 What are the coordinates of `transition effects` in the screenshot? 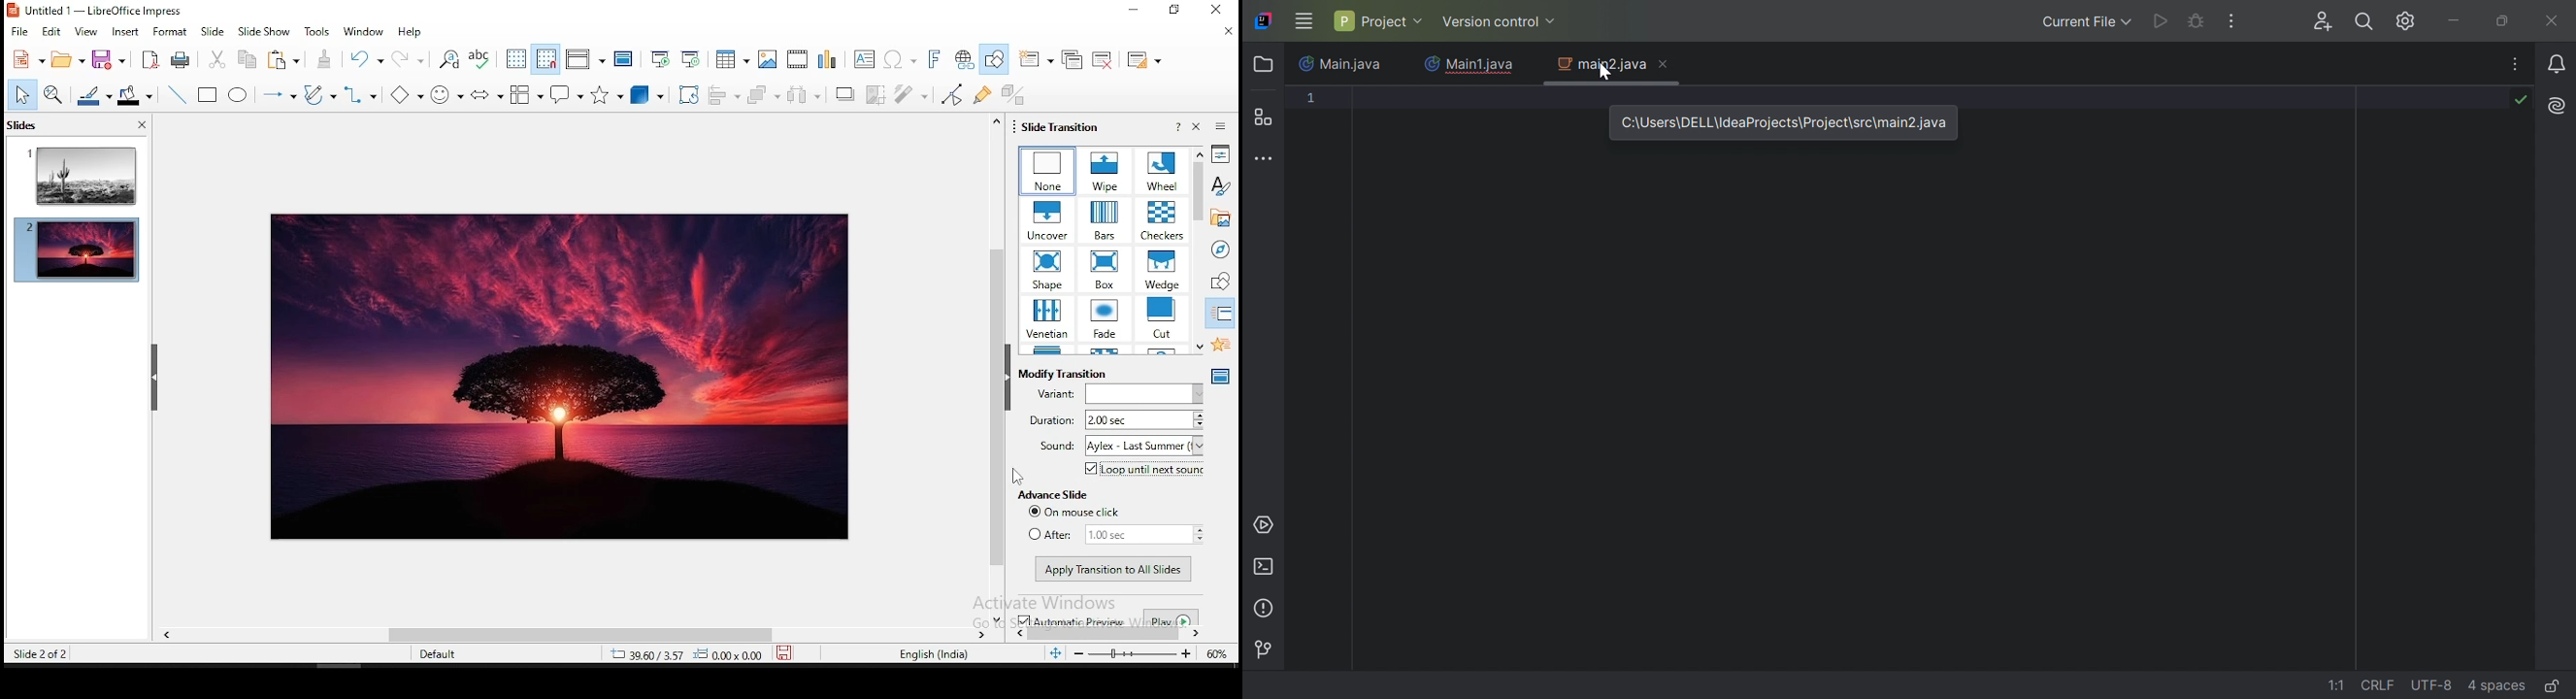 It's located at (1048, 221).